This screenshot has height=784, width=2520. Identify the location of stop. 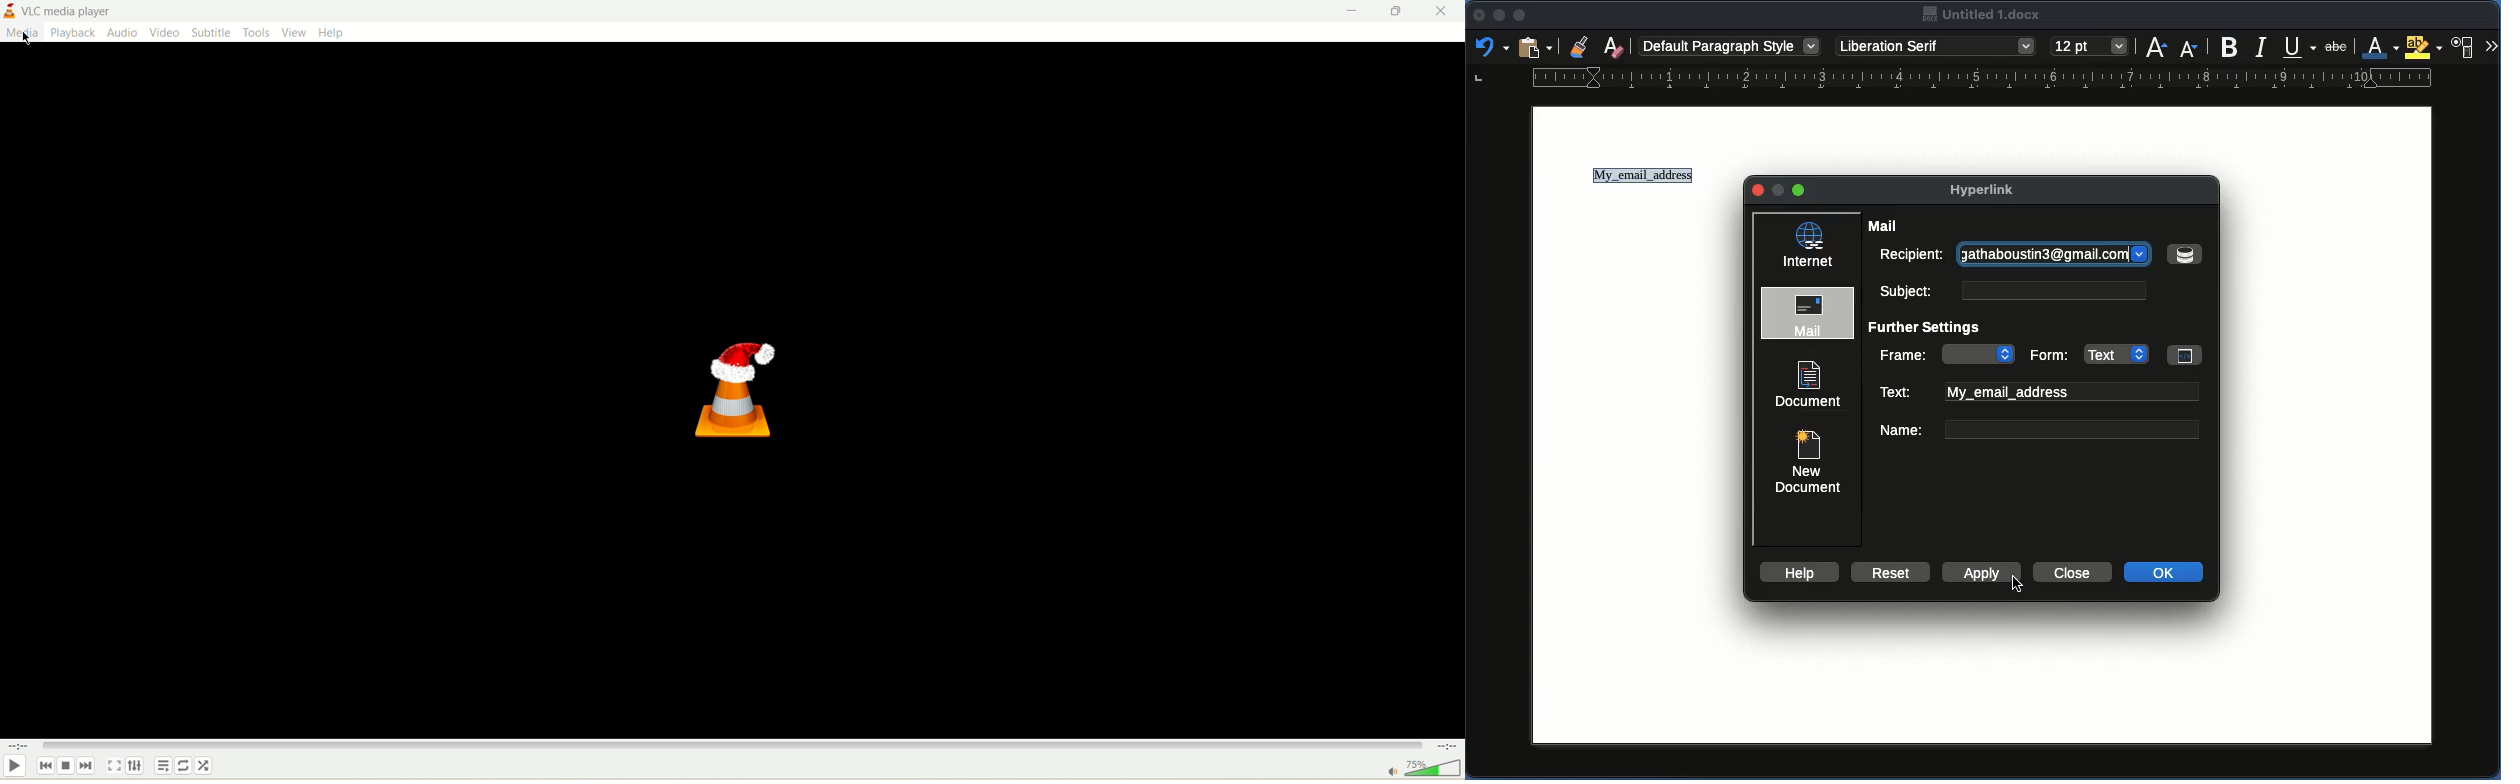
(67, 768).